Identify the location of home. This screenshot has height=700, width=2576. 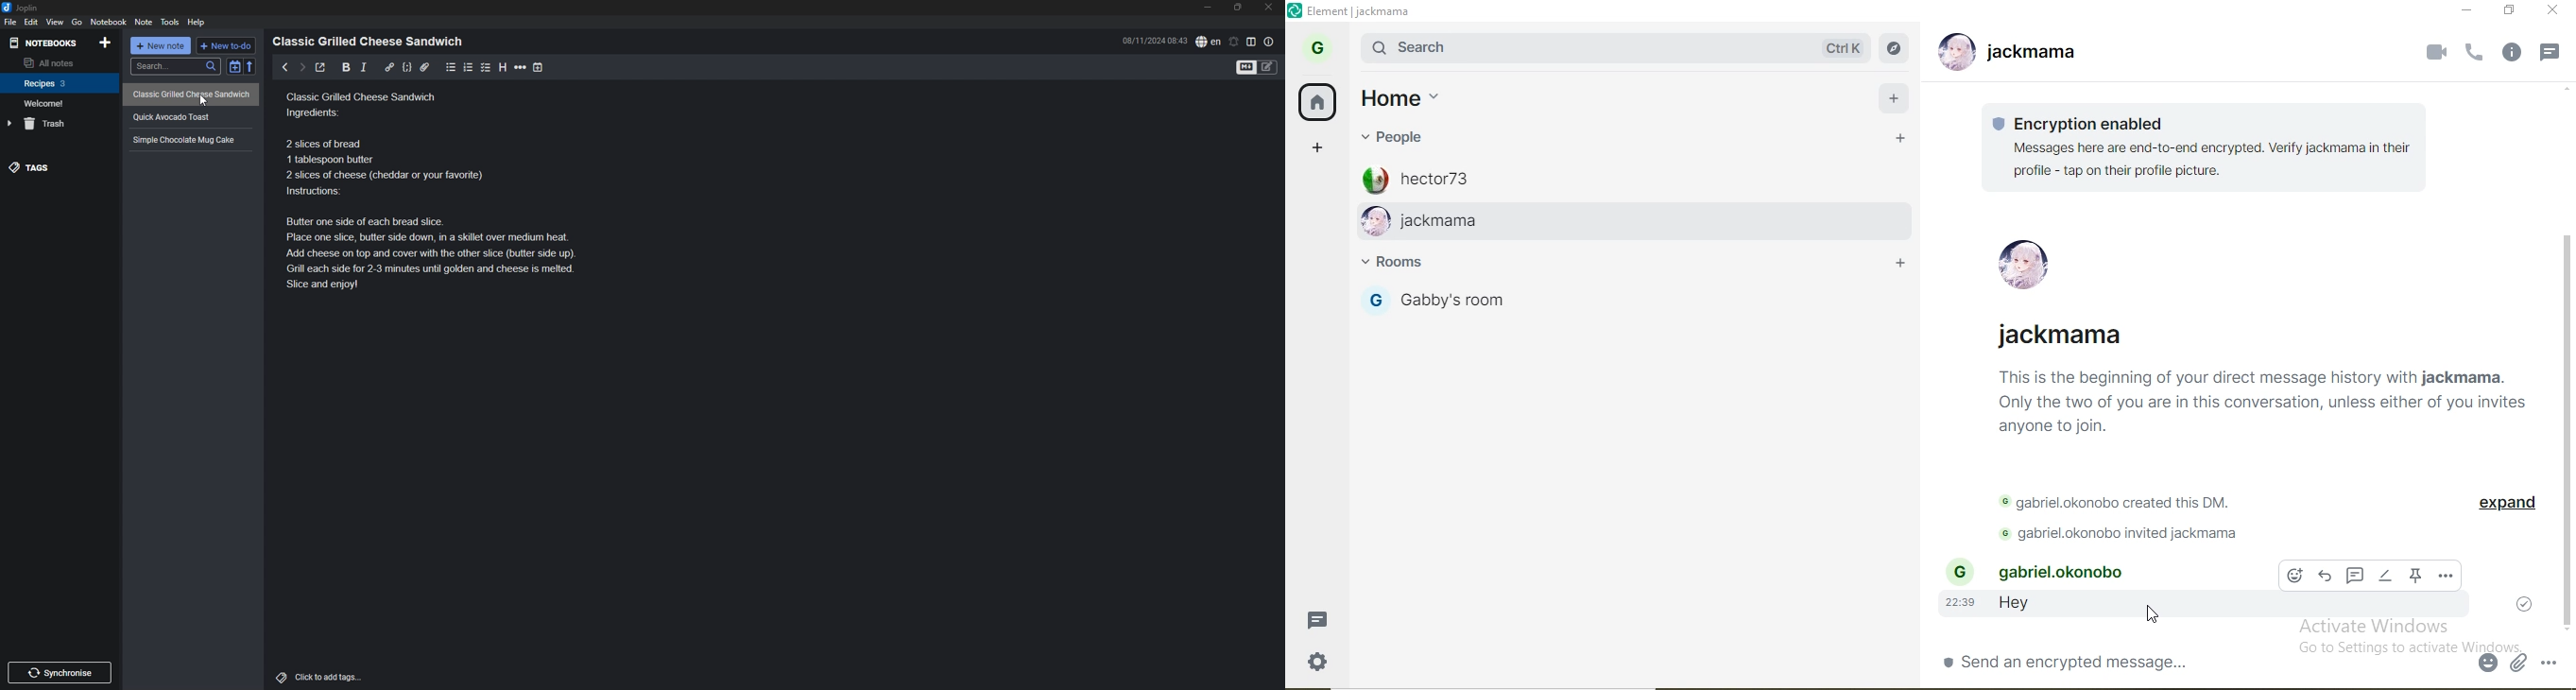
(1317, 104).